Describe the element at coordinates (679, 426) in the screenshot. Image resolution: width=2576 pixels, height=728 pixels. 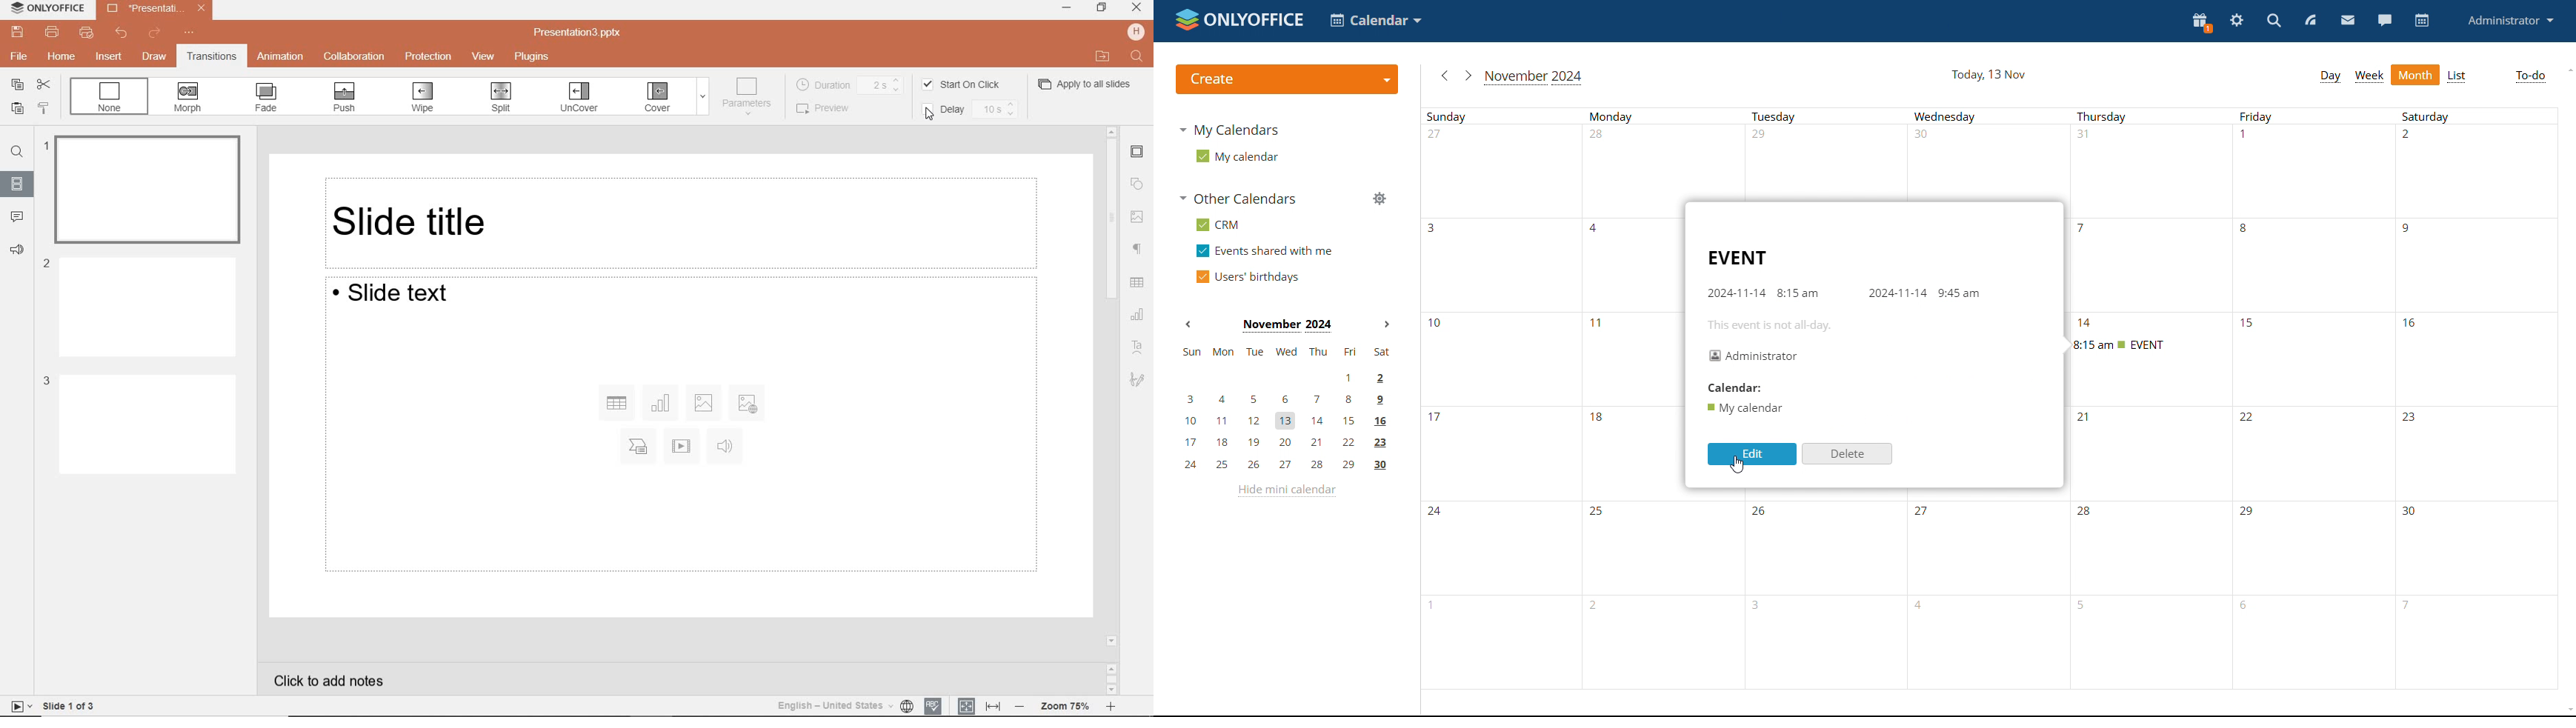
I see `Slide Text` at that location.